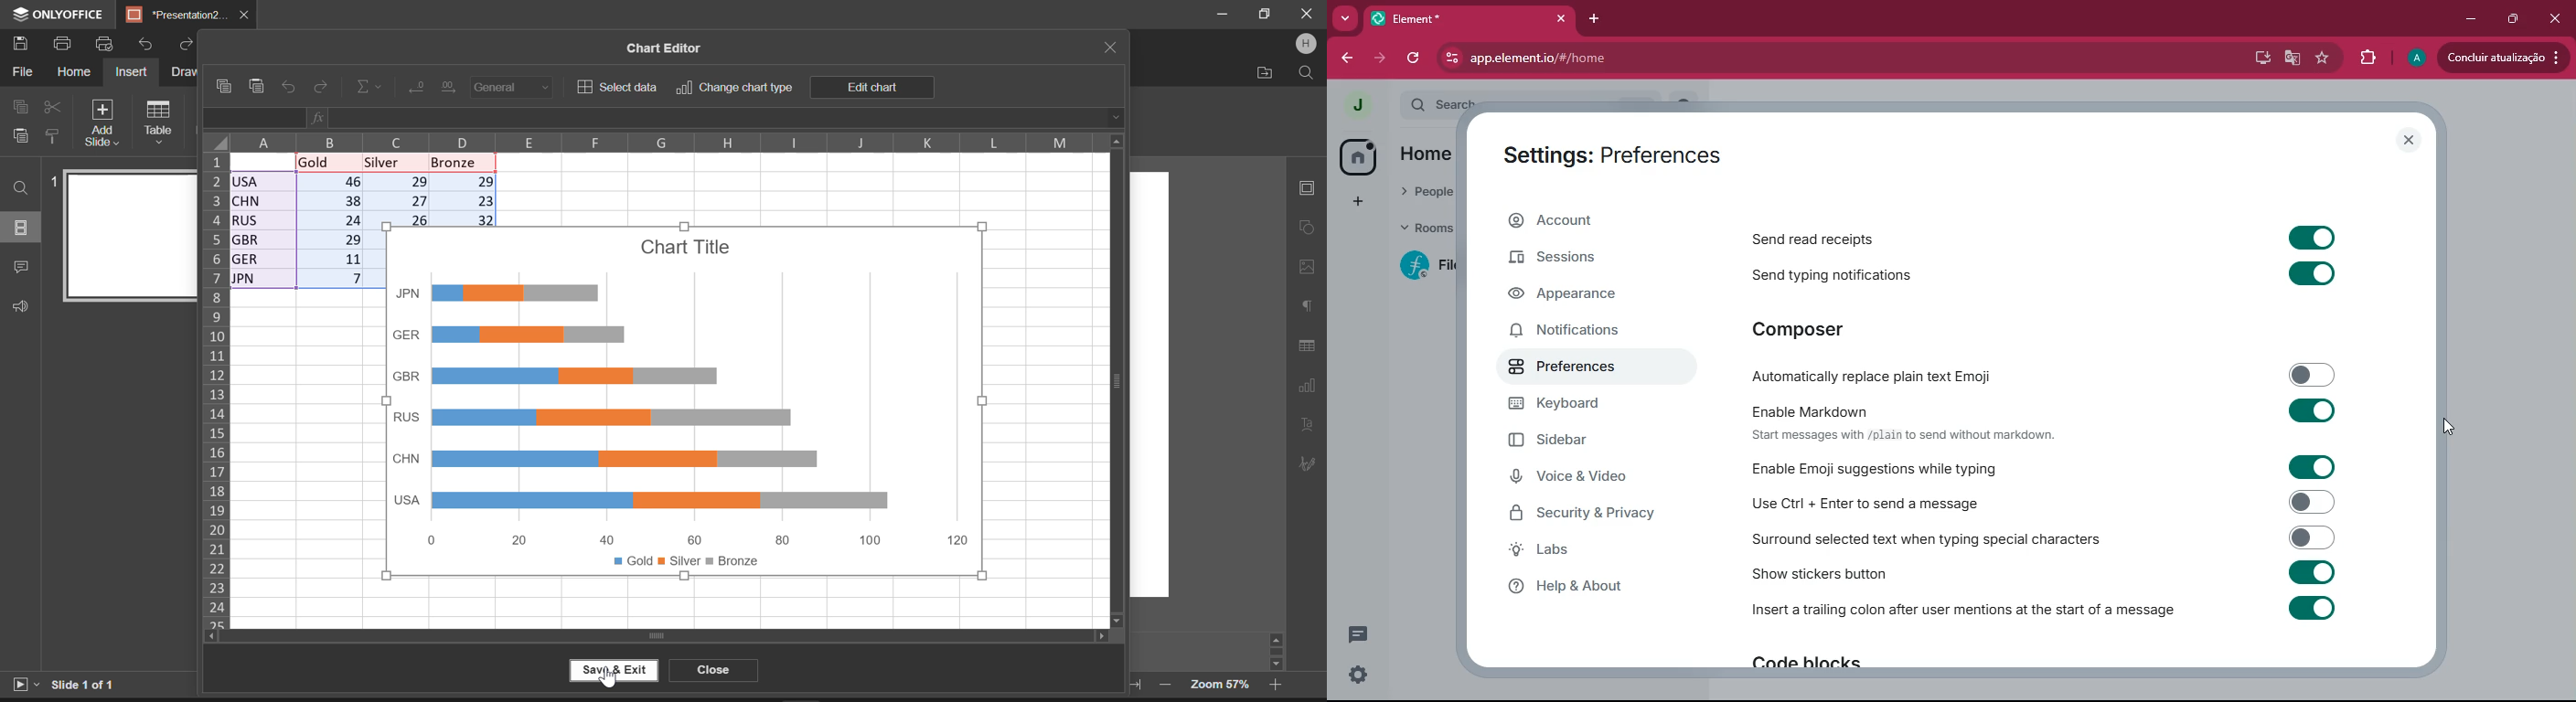 This screenshot has height=728, width=2576. What do you see at coordinates (1593, 513) in the screenshot?
I see `security & privacy` at bounding box center [1593, 513].